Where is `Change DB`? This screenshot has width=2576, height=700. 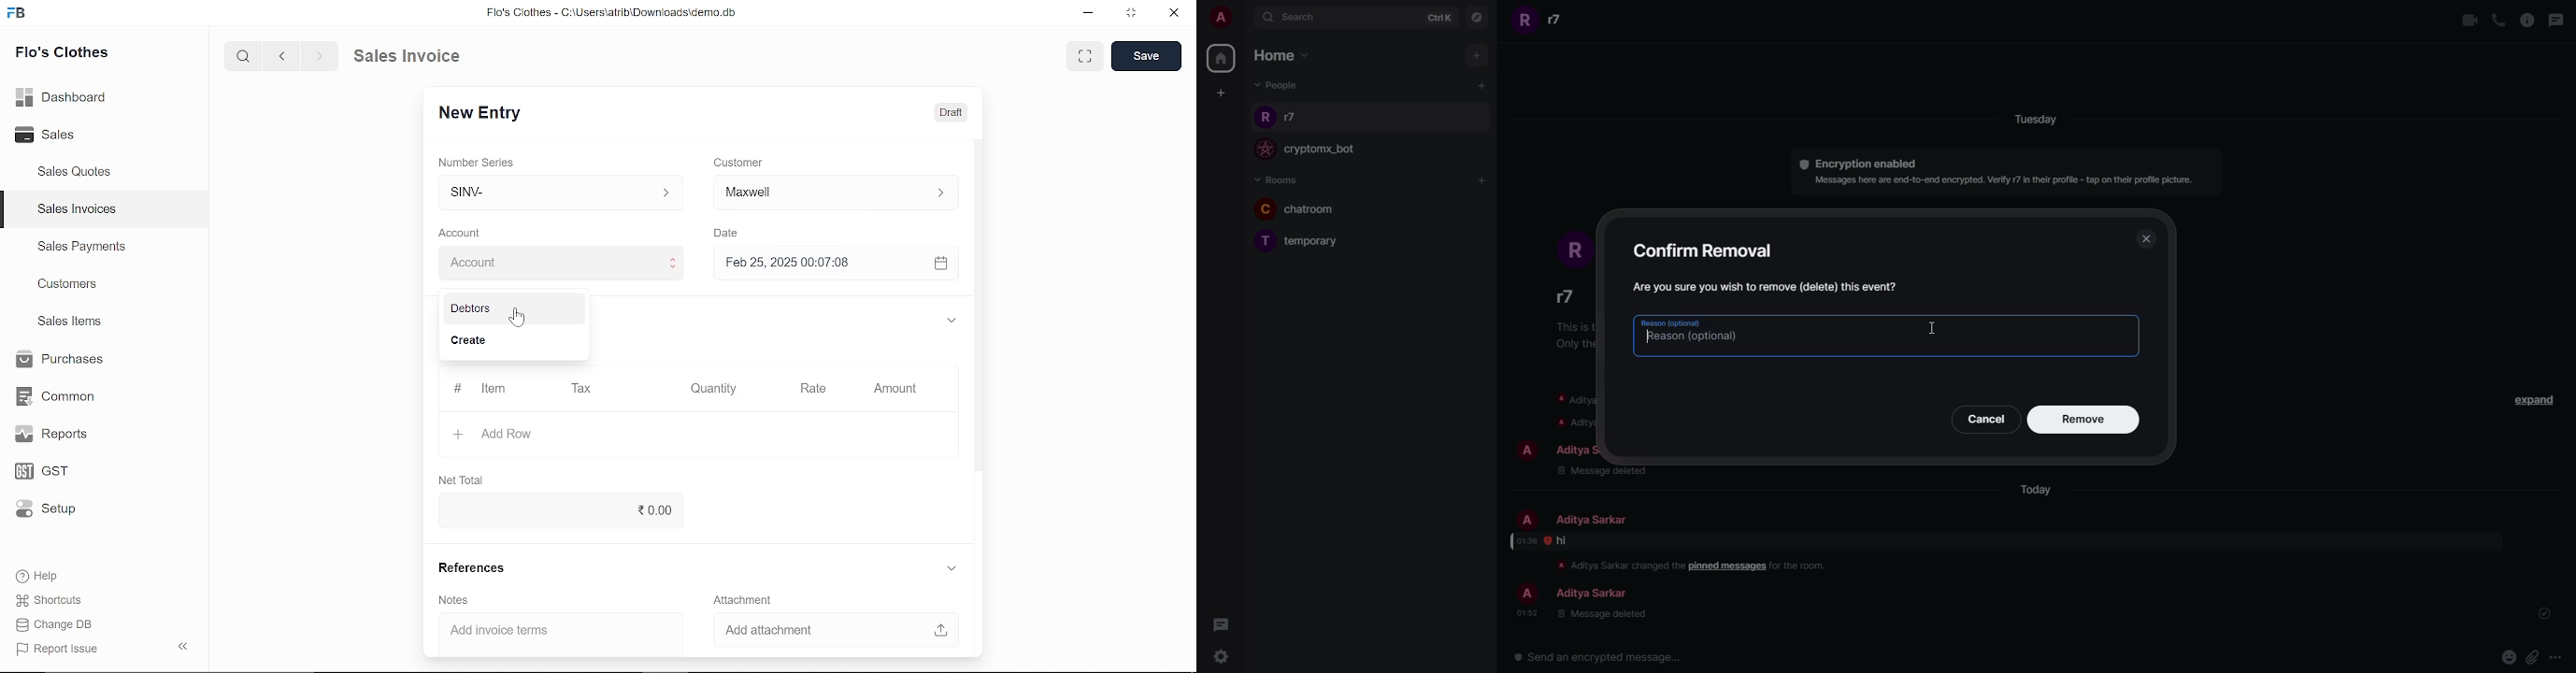
Change DB is located at coordinates (56, 623).